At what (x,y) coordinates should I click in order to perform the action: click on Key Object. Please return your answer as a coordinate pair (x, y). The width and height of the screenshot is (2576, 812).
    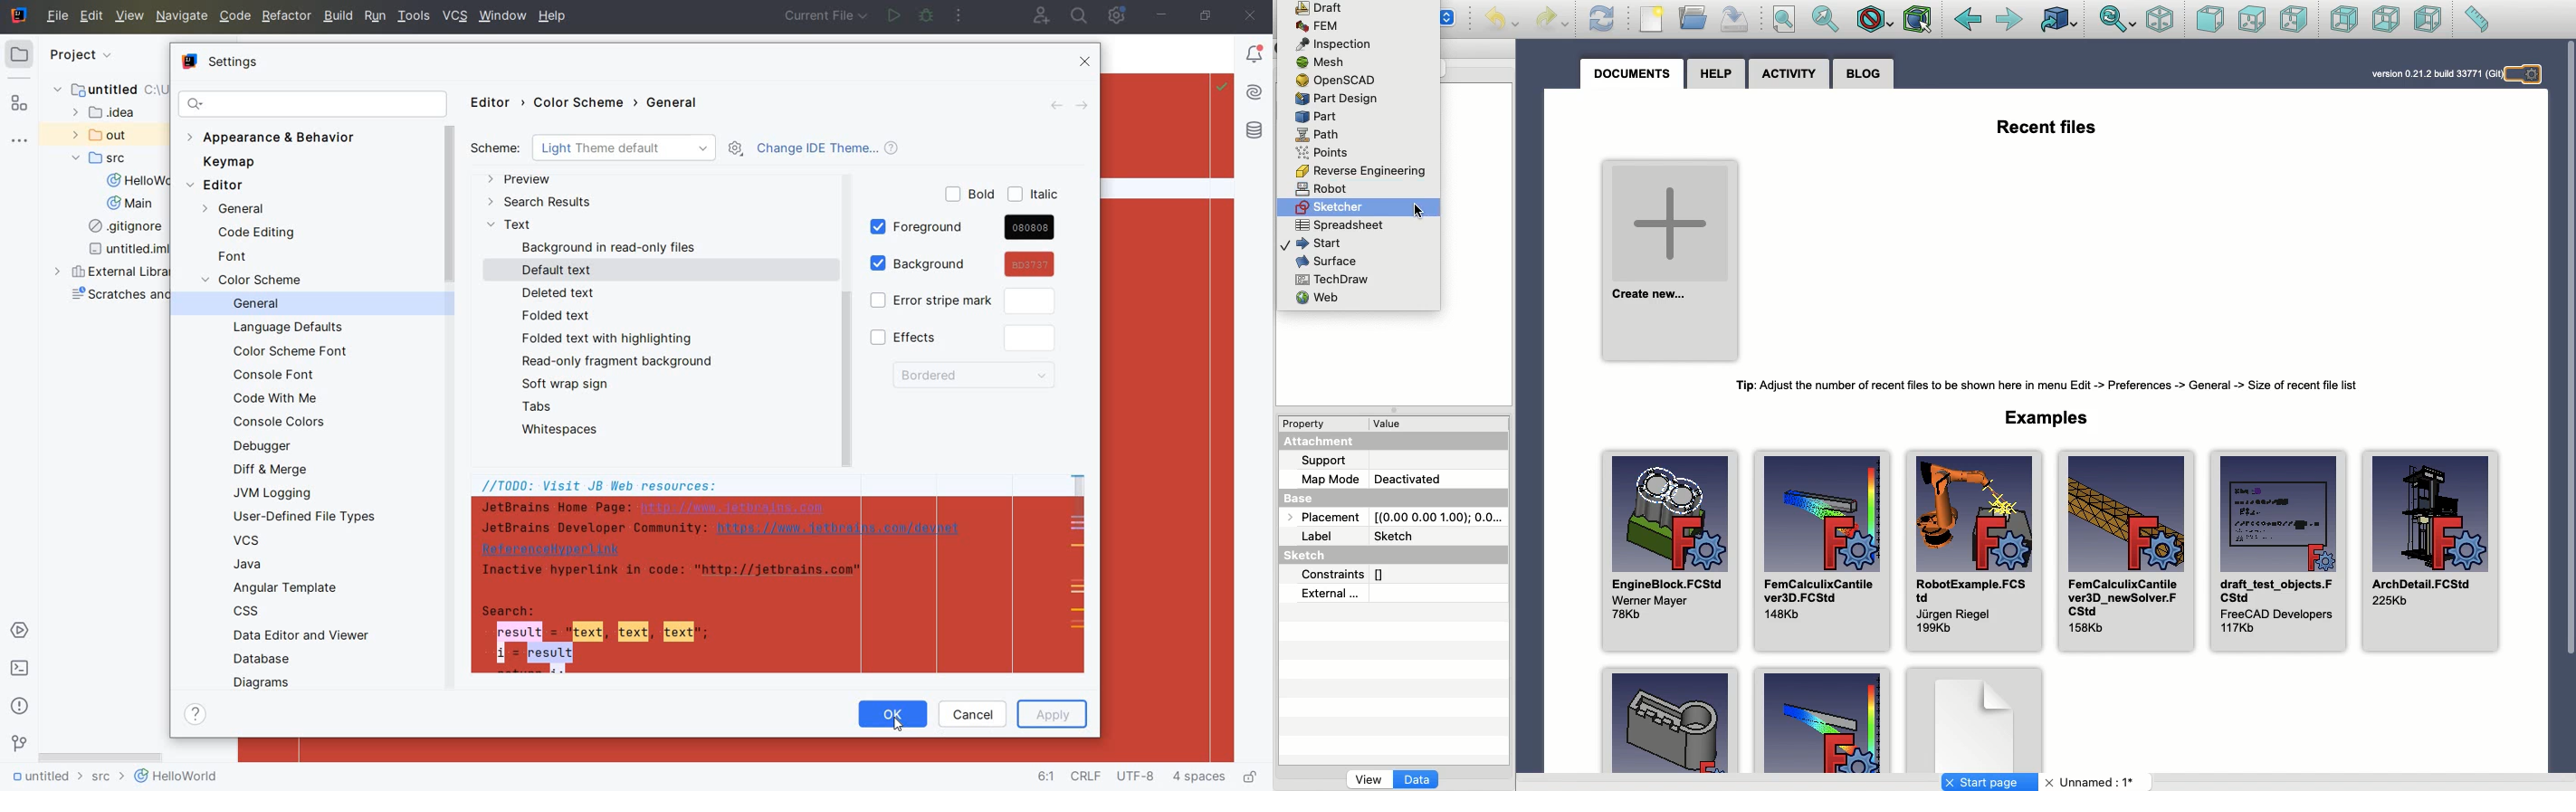
    Looking at the image, I should click on (1670, 719).